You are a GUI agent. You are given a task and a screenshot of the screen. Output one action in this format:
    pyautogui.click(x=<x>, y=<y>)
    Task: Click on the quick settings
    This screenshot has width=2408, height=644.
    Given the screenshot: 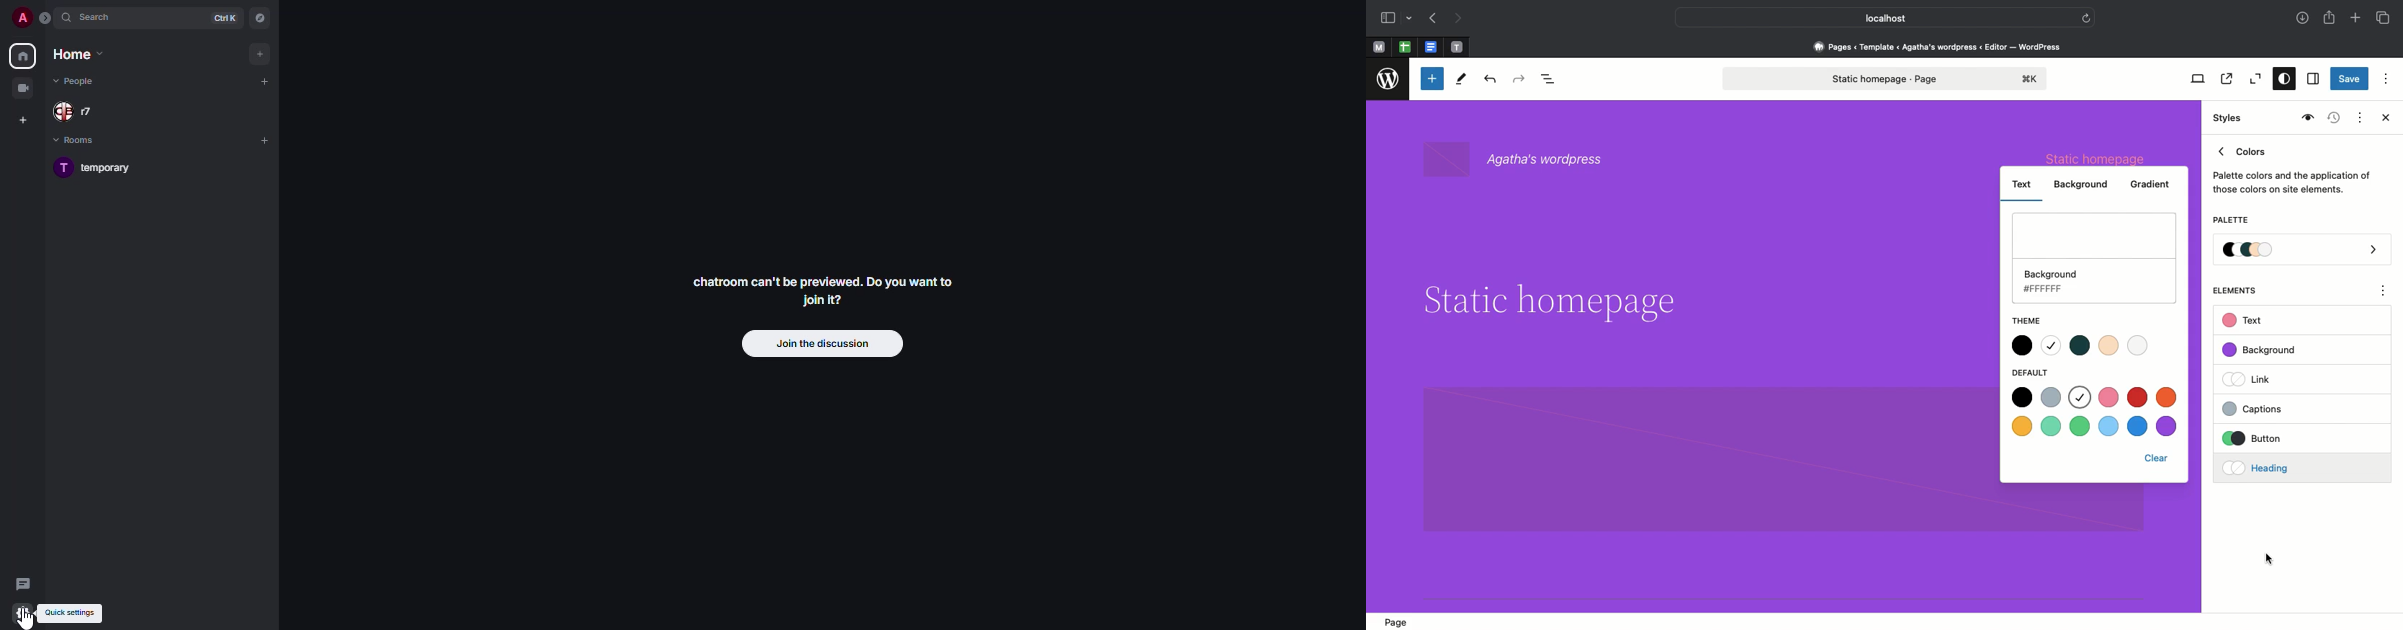 What is the action you would take?
    pyautogui.click(x=23, y=612)
    